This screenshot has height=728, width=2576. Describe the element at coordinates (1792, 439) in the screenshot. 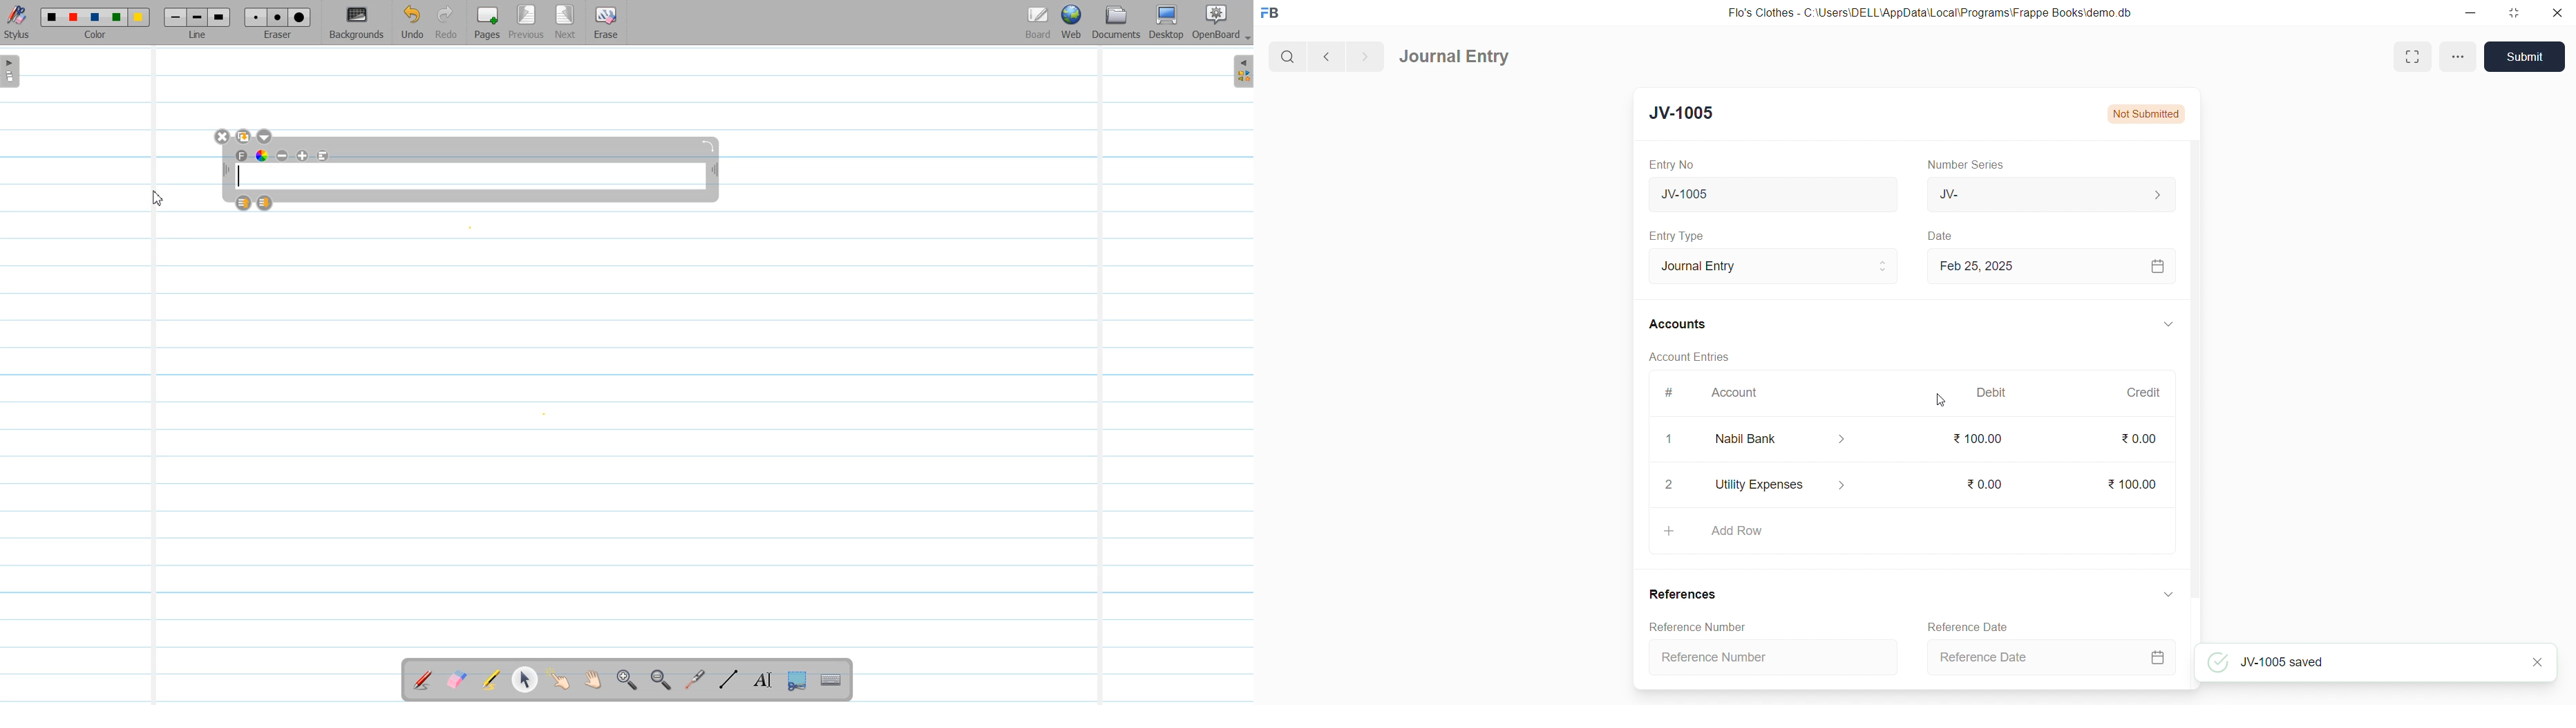

I see `Account` at that location.